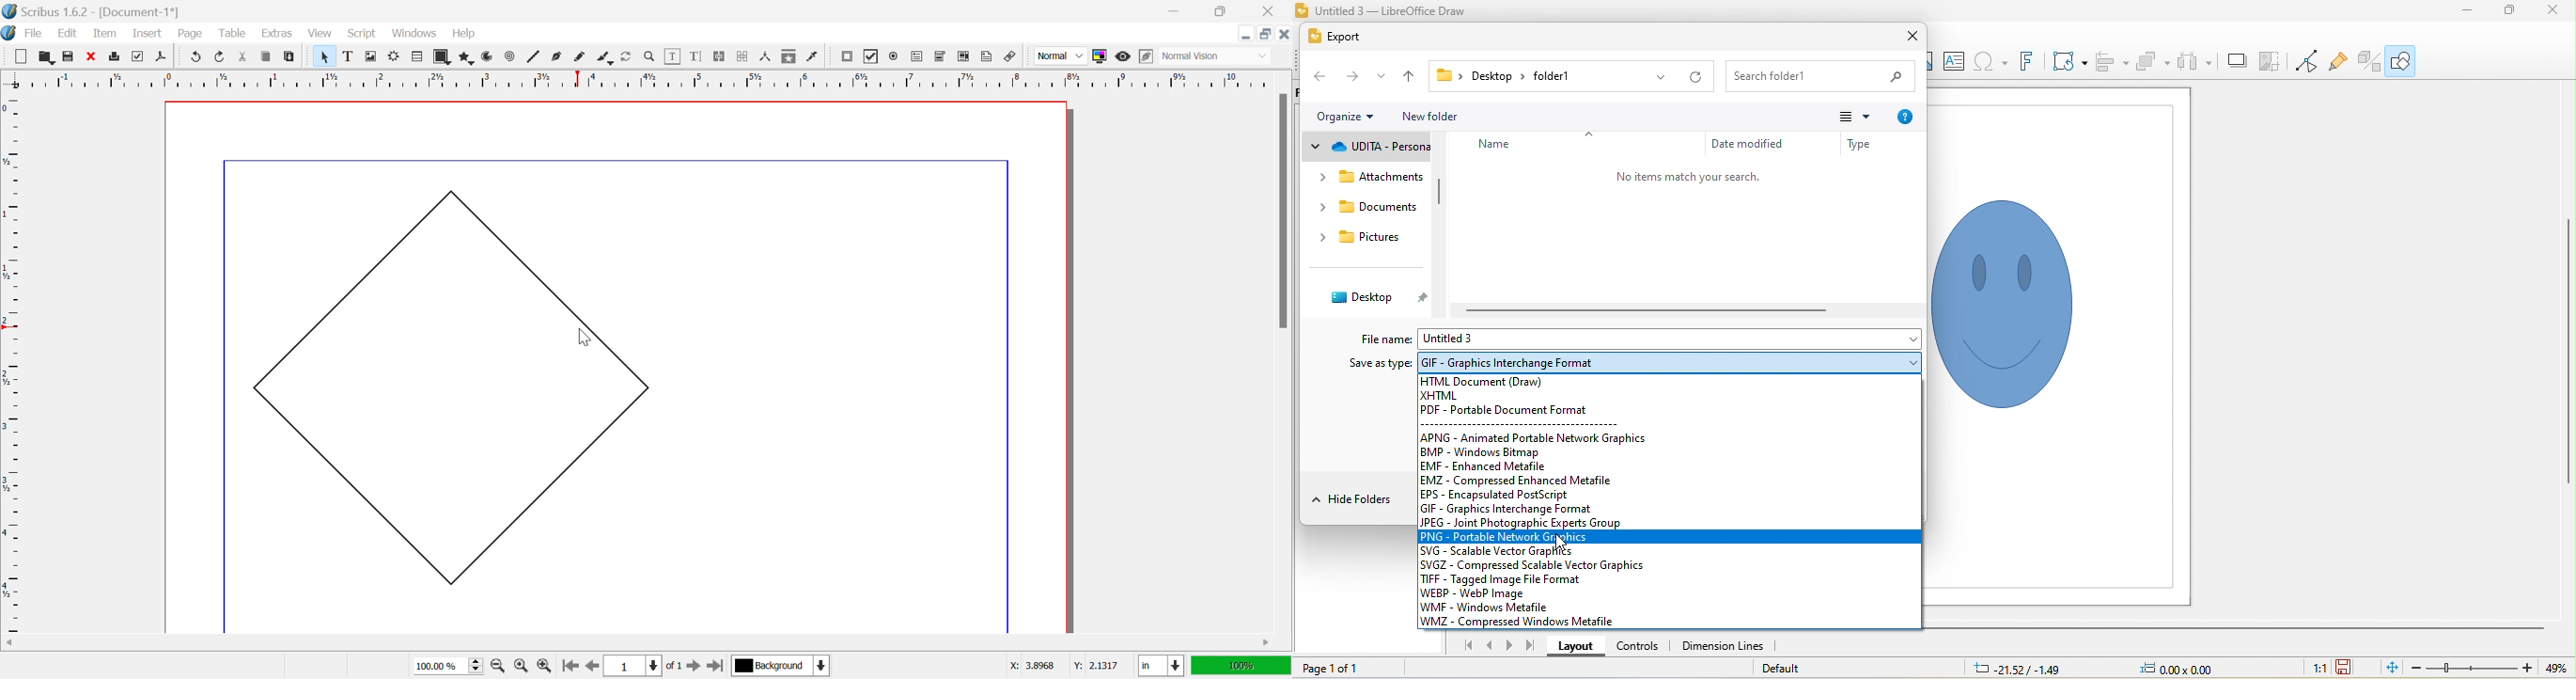 This screenshot has width=2576, height=700. What do you see at coordinates (394, 55) in the screenshot?
I see `Render frame` at bounding box center [394, 55].